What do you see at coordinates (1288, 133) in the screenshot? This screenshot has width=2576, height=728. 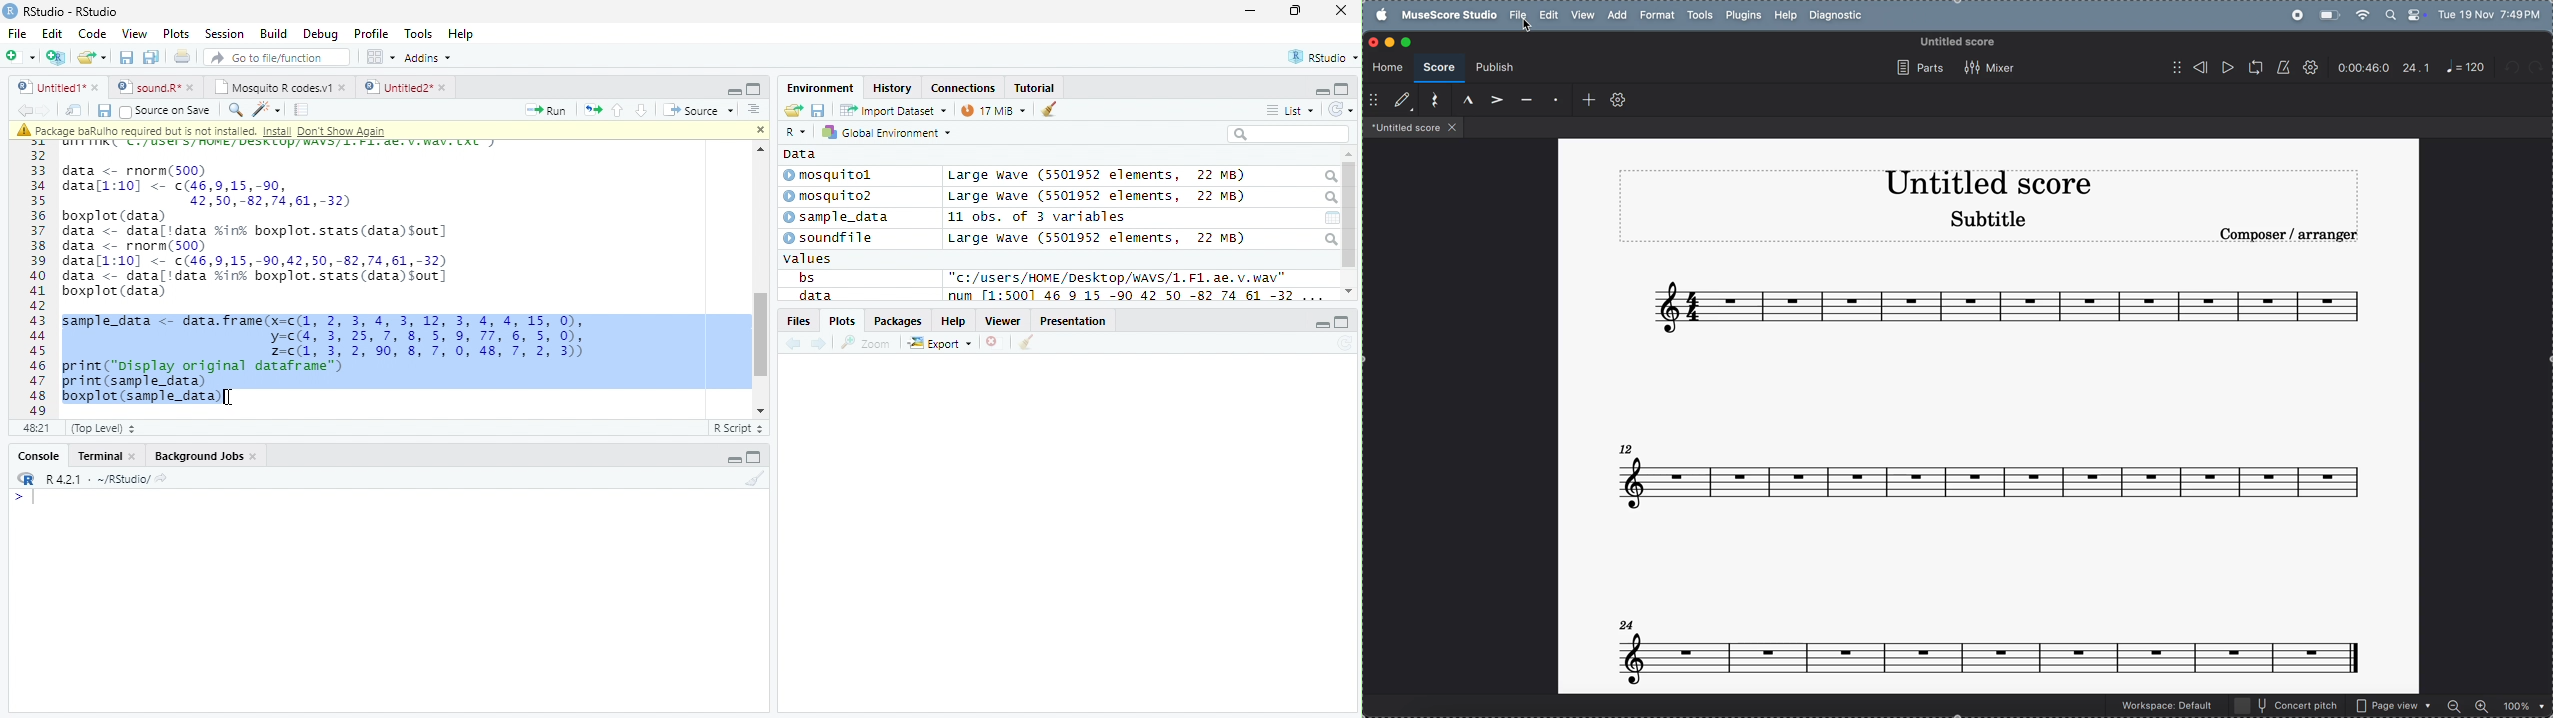 I see `search bar` at bounding box center [1288, 133].